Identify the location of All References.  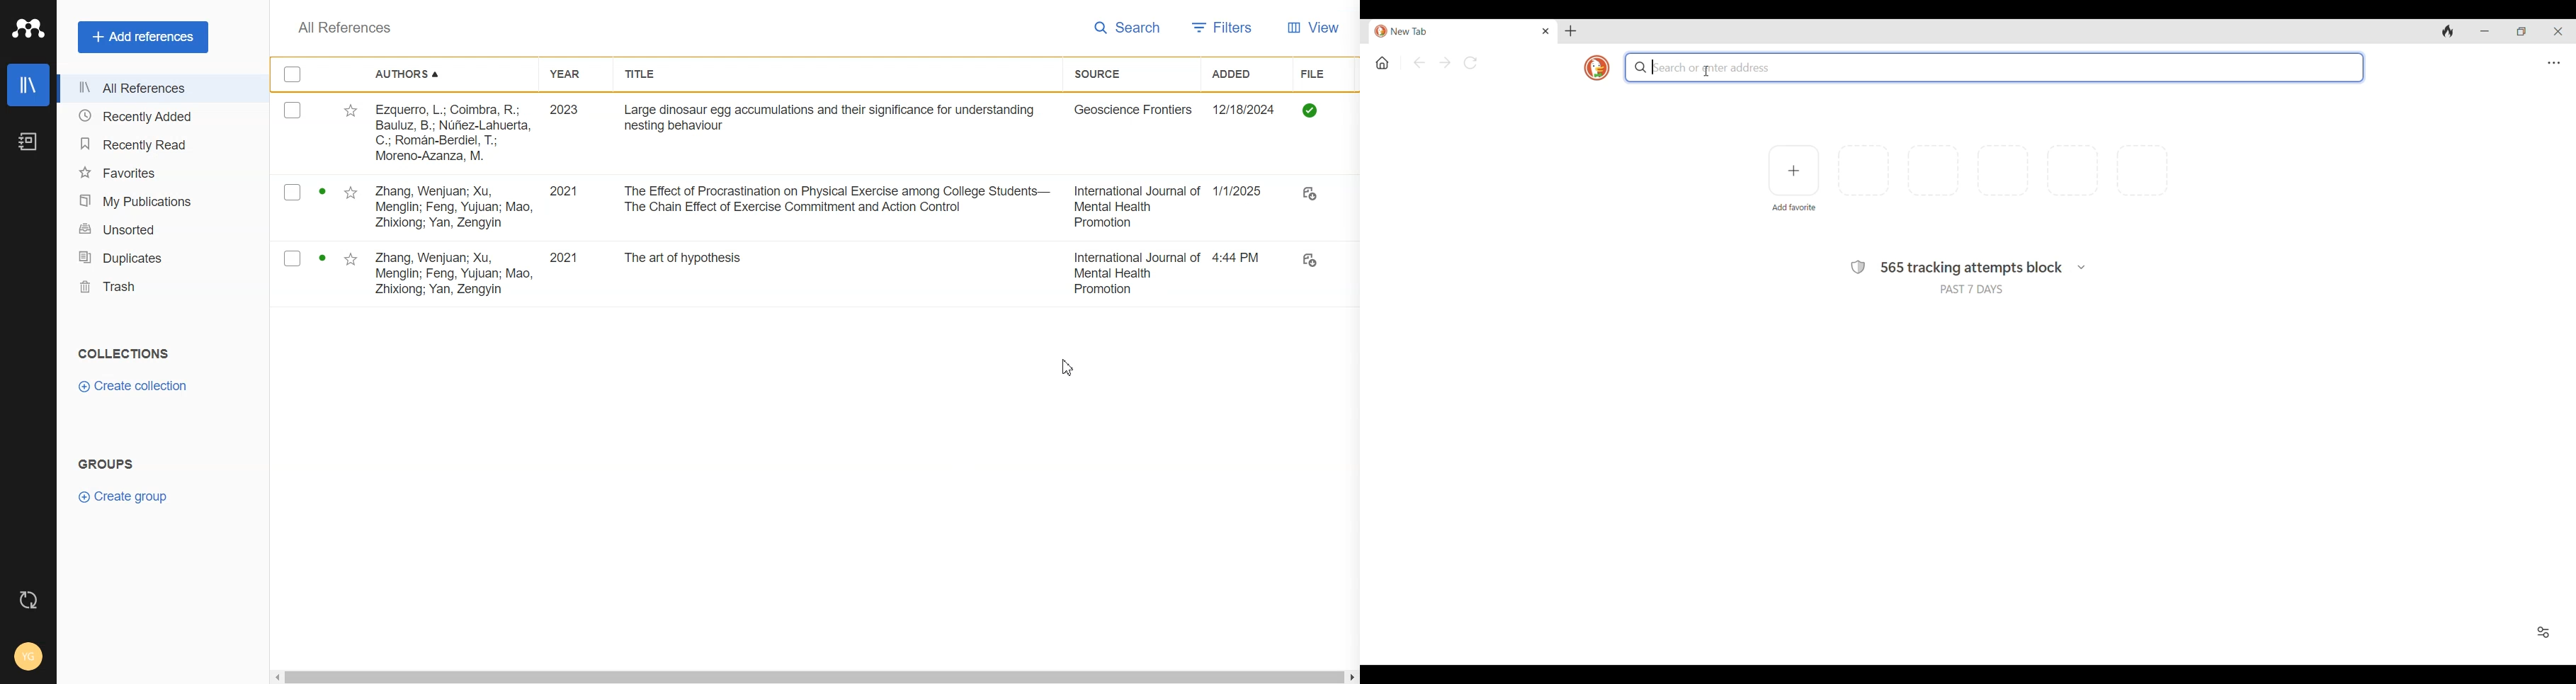
(345, 28).